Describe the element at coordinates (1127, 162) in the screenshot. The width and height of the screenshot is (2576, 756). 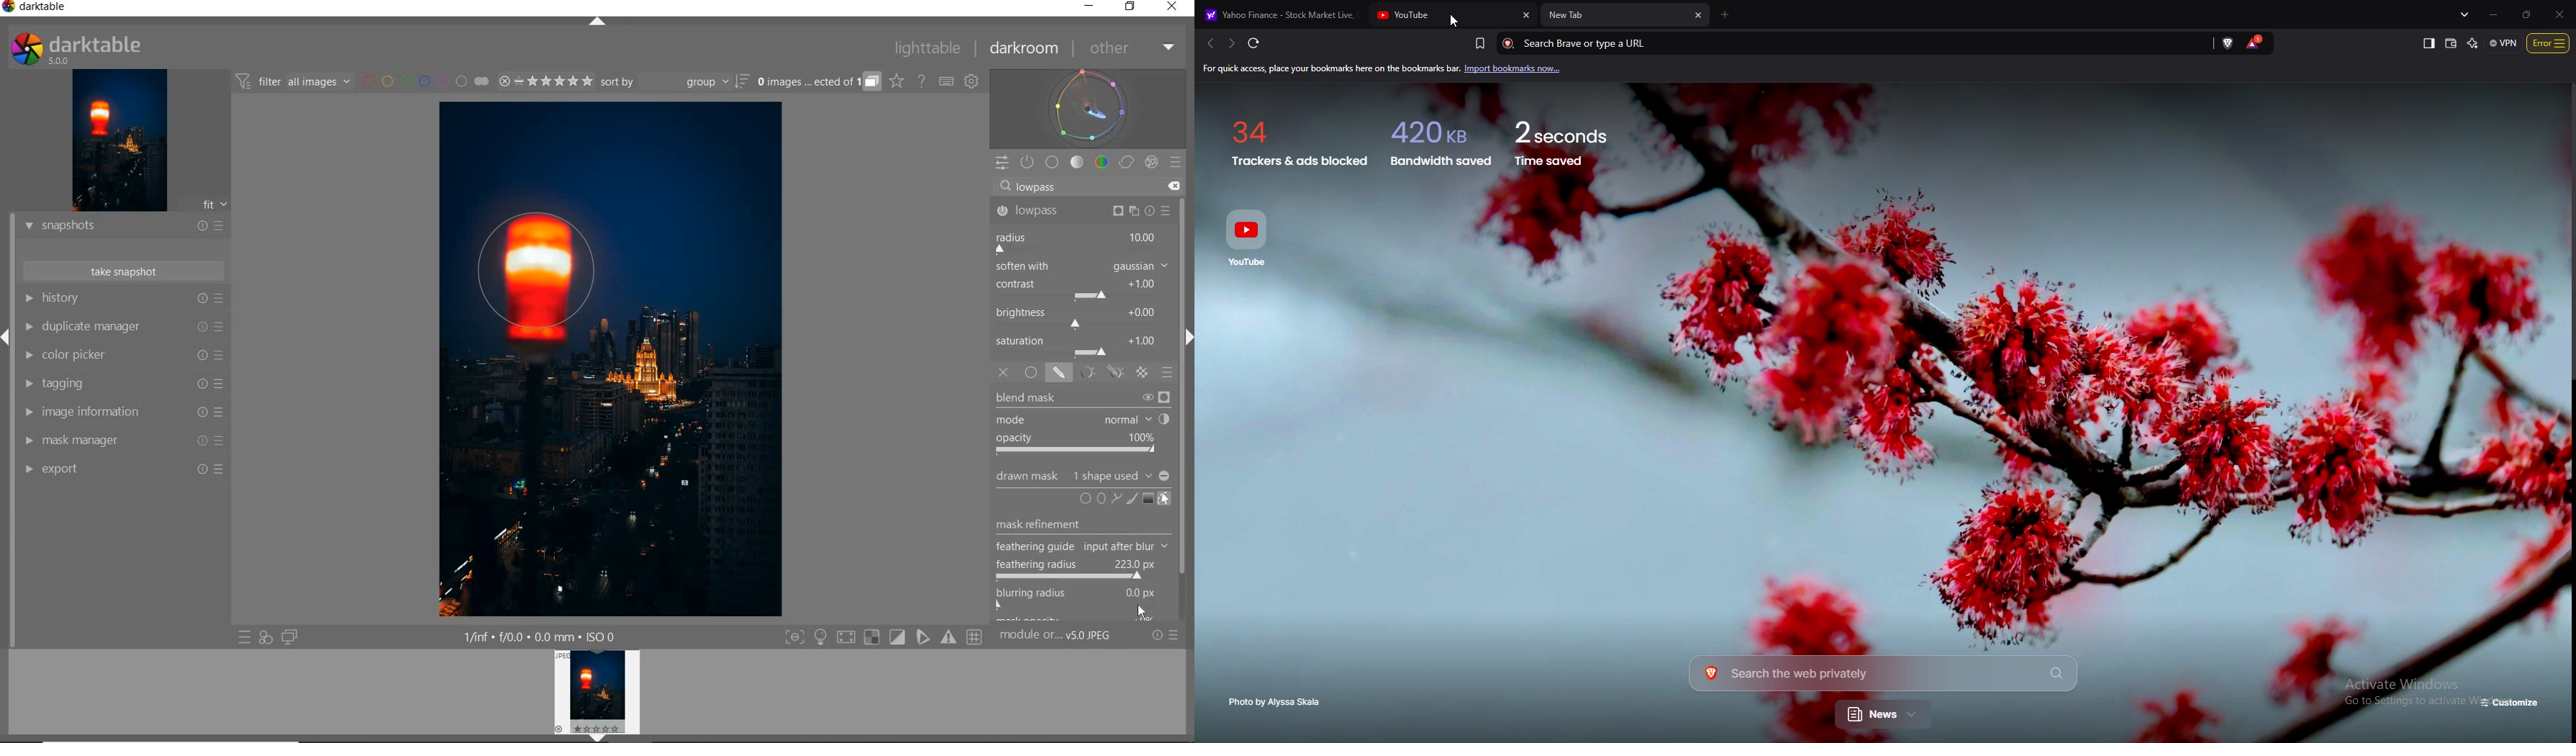
I see `CORRECT` at that location.